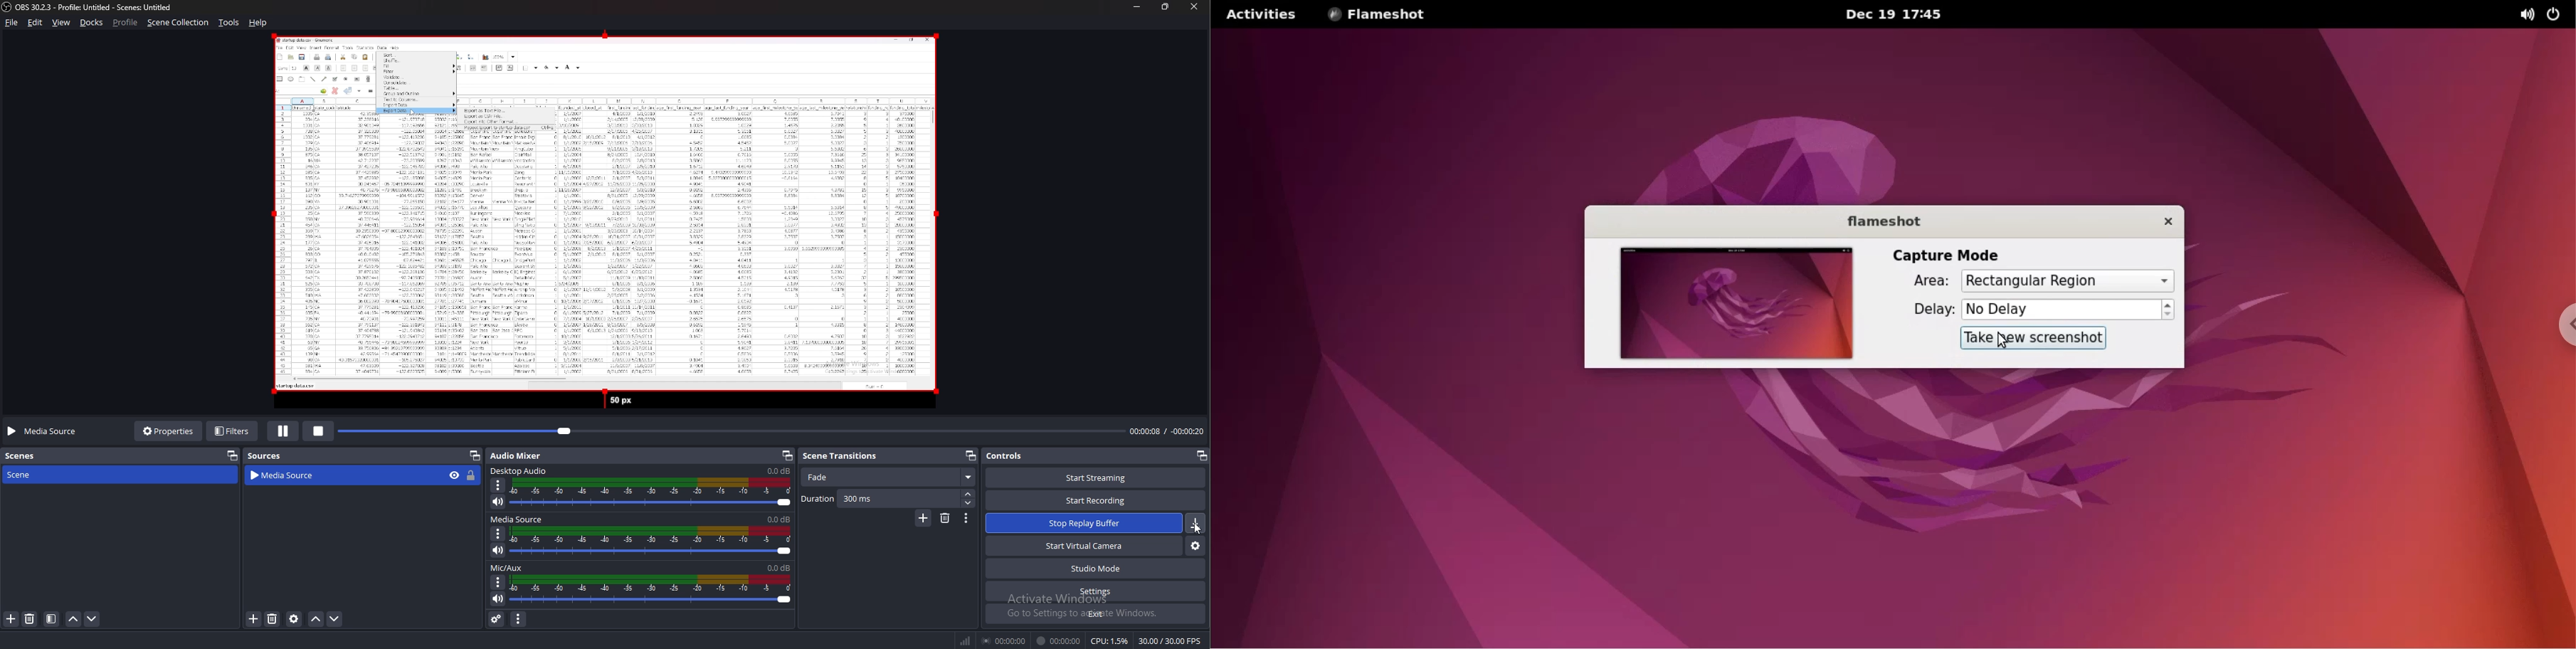  What do you see at coordinates (1170, 641) in the screenshot?
I see `30.00 / 30.00 FPS` at bounding box center [1170, 641].